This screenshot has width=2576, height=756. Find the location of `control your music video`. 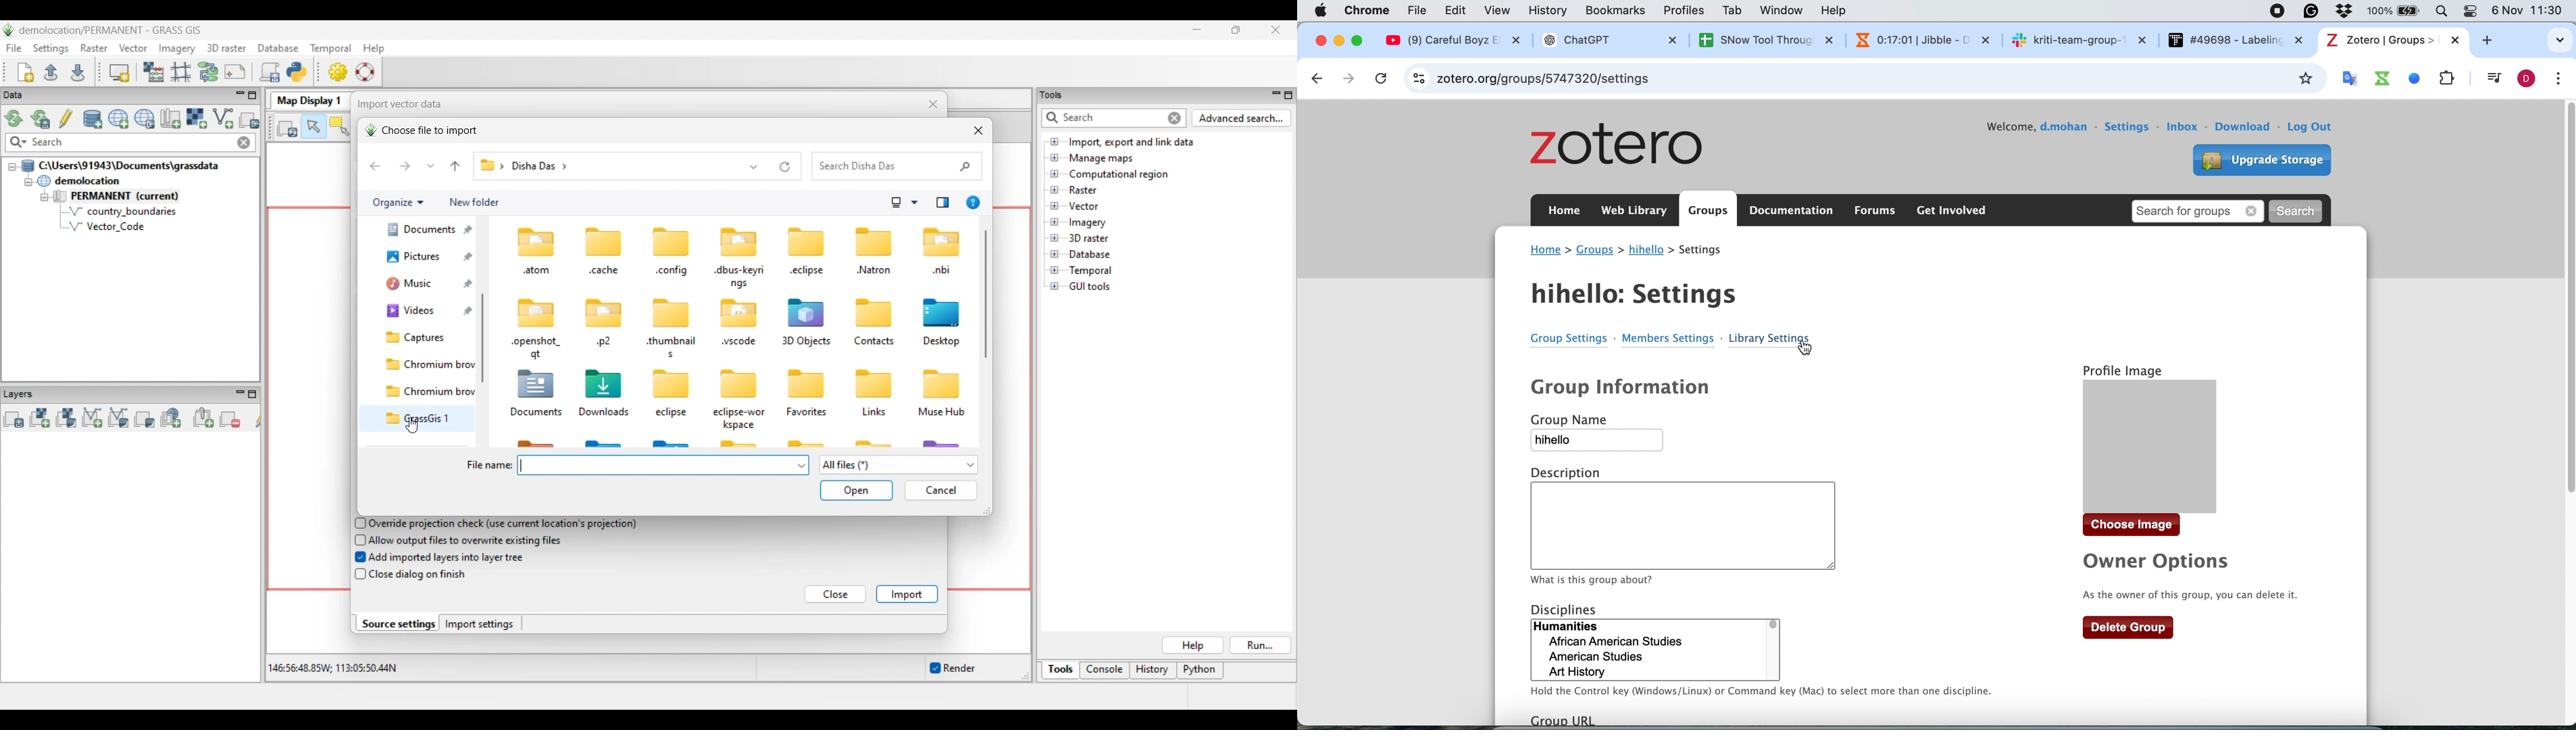

control your music video is located at coordinates (2491, 79).